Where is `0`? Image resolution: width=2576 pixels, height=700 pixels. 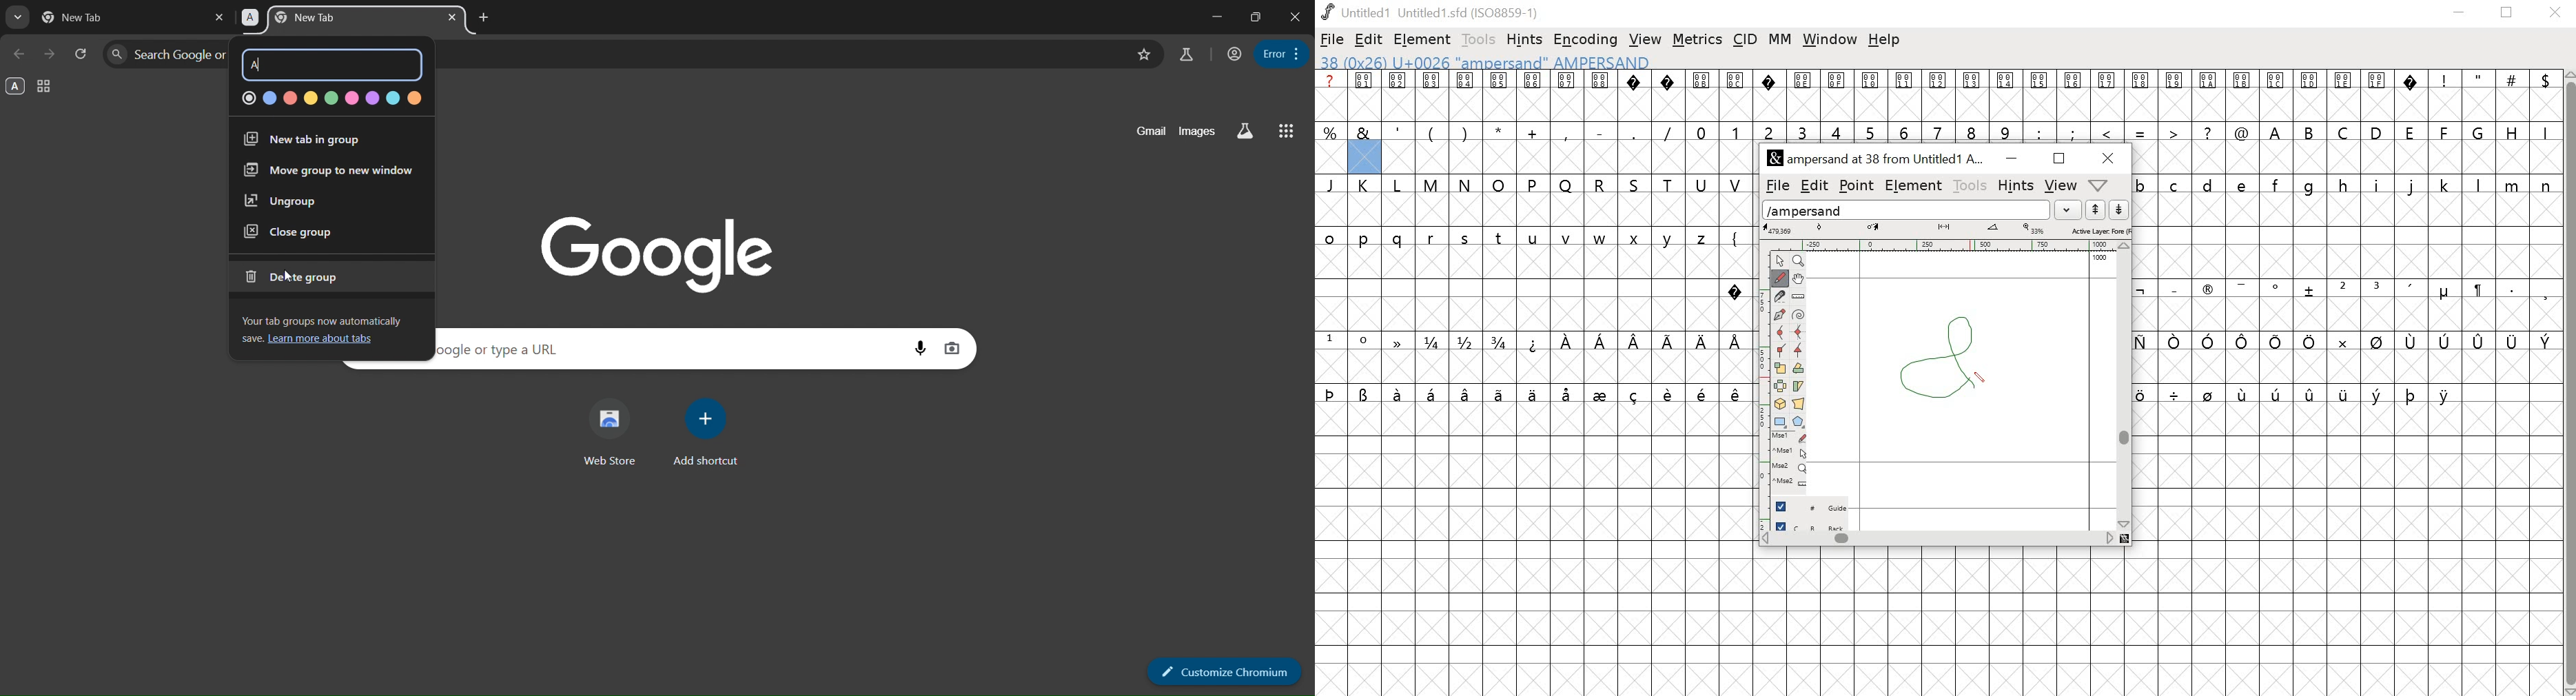
0 is located at coordinates (1366, 342).